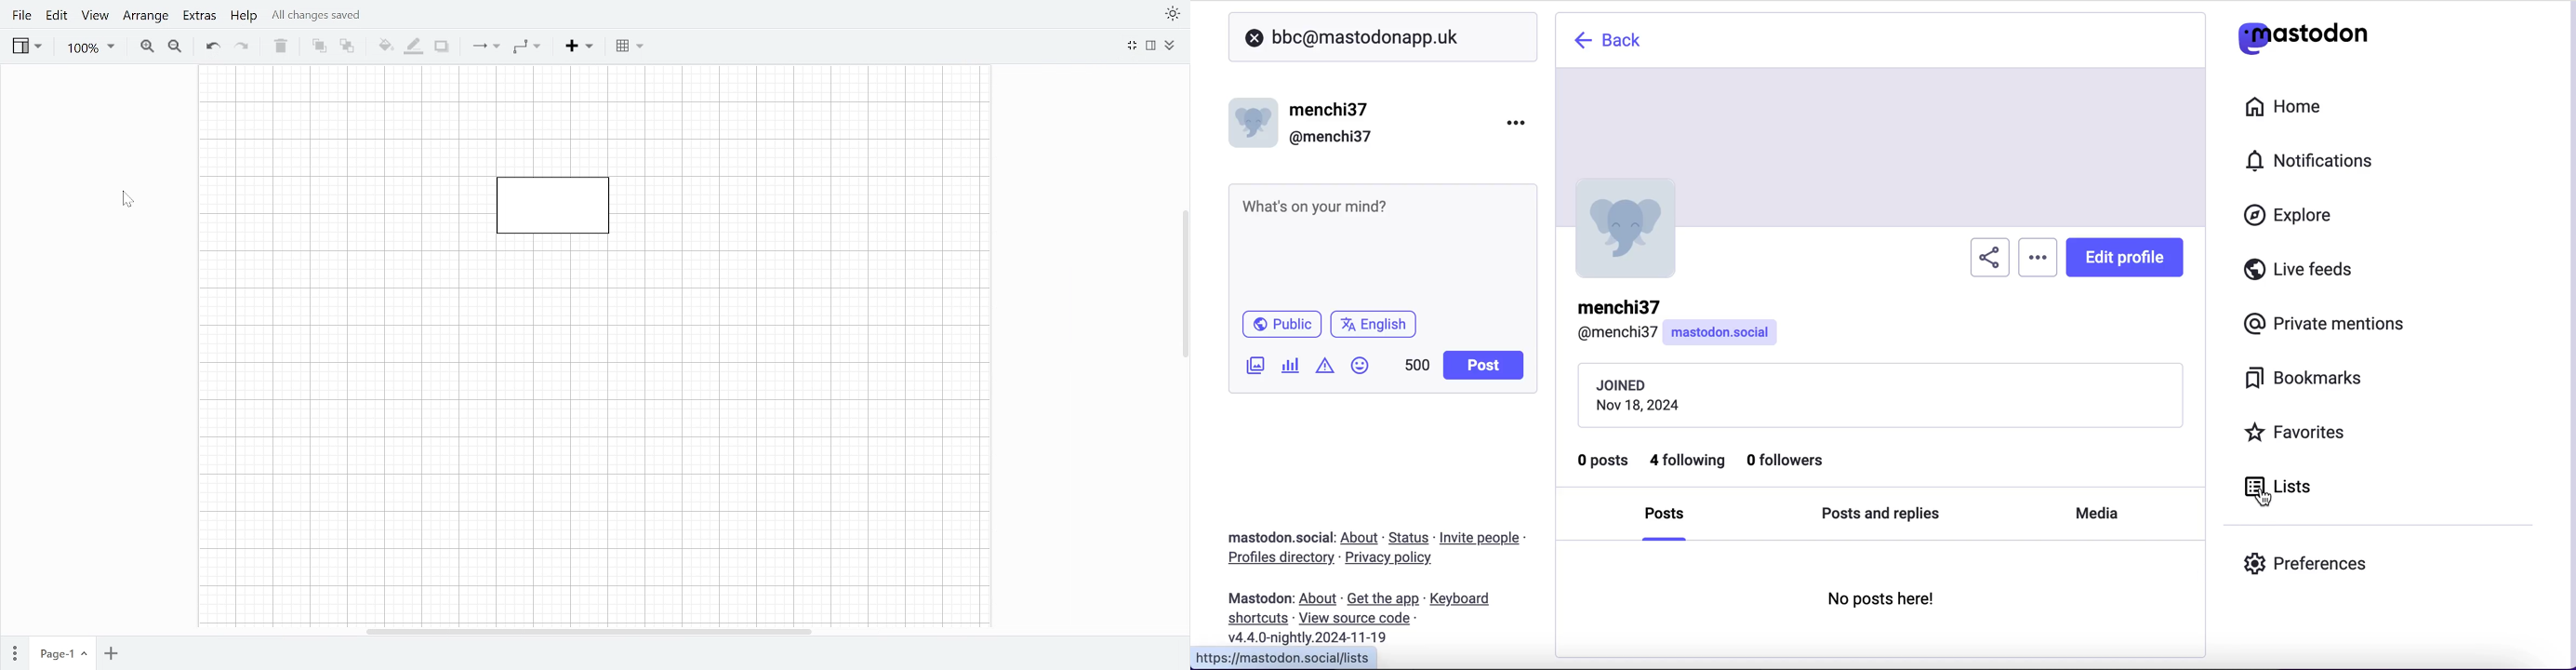  Describe the element at coordinates (29, 48) in the screenshot. I see `View` at that location.